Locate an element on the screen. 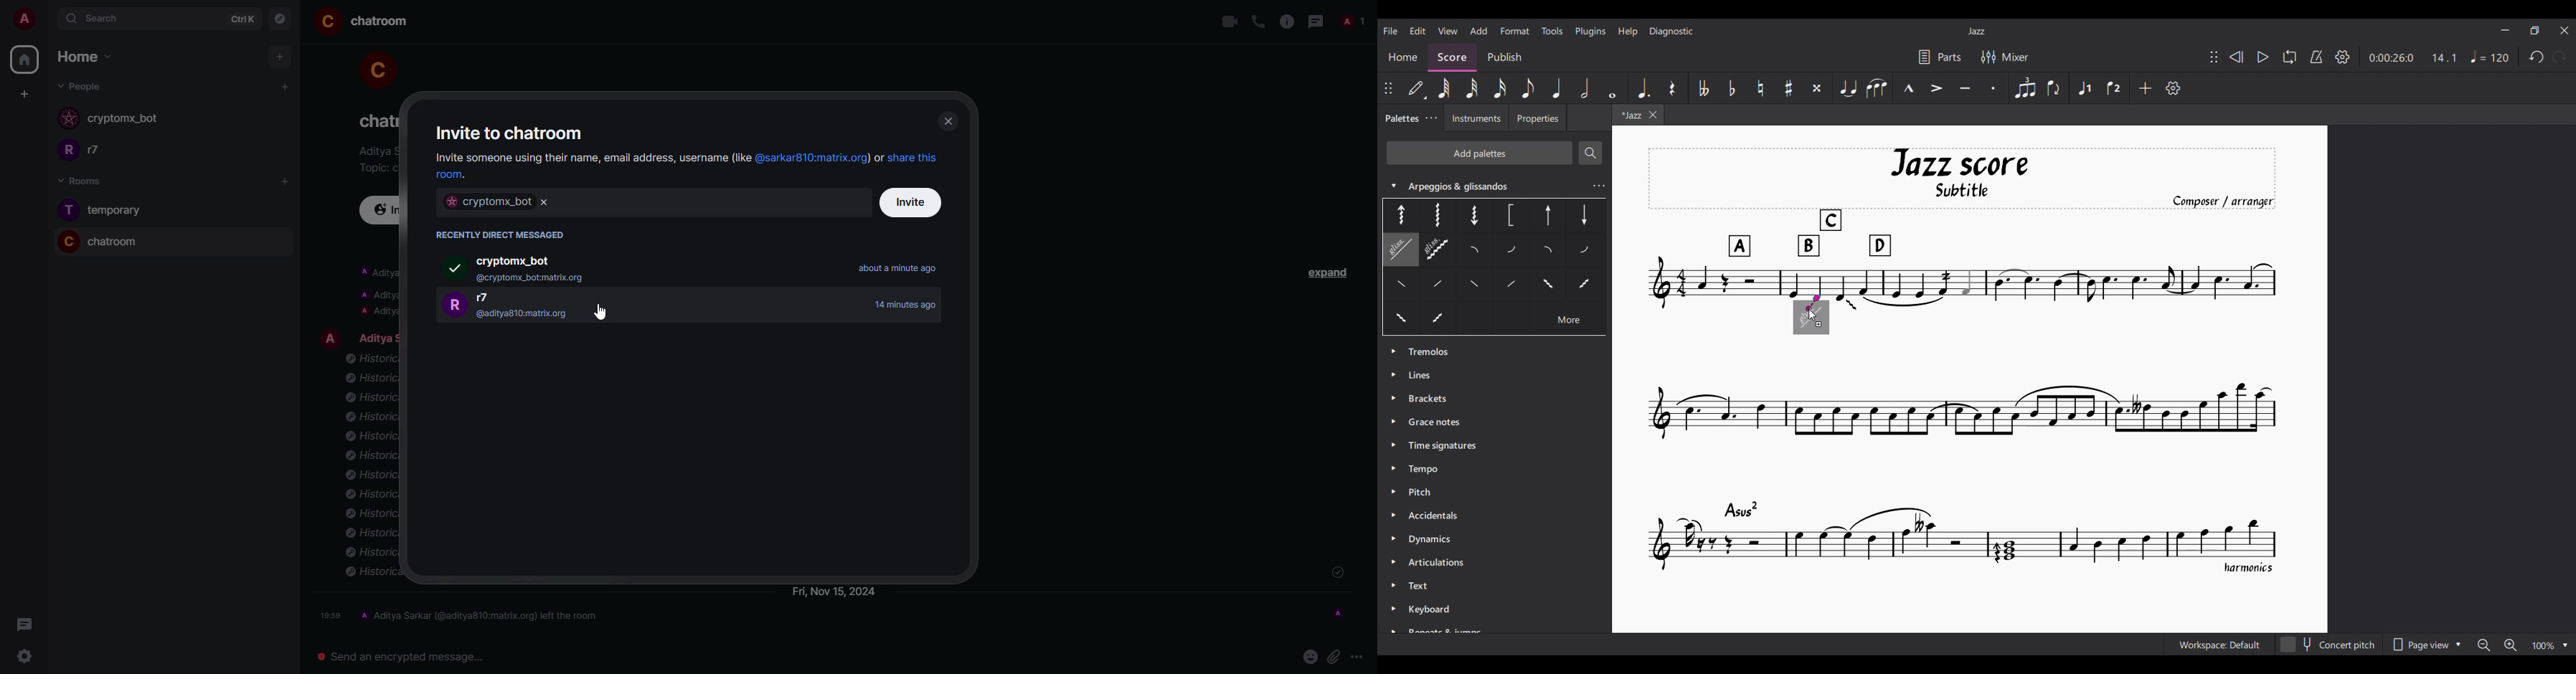  Default is located at coordinates (1417, 88).